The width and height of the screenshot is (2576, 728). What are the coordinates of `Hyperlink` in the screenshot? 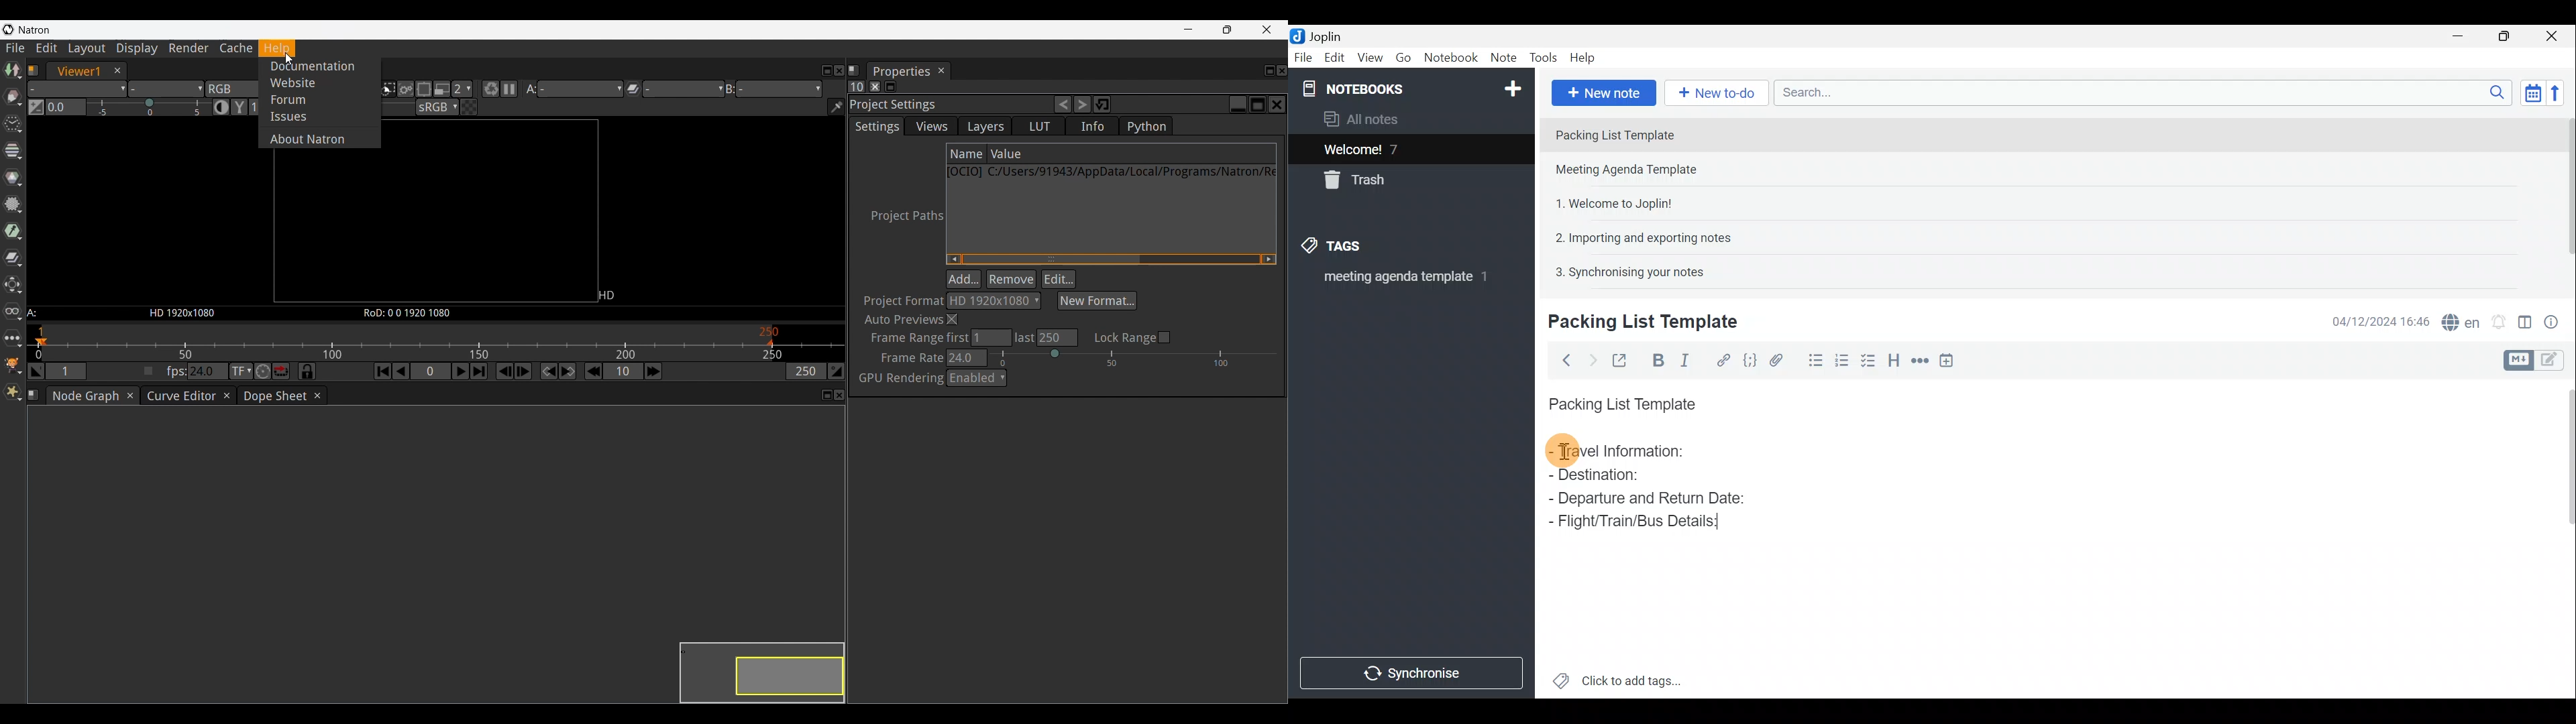 It's located at (1721, 359).